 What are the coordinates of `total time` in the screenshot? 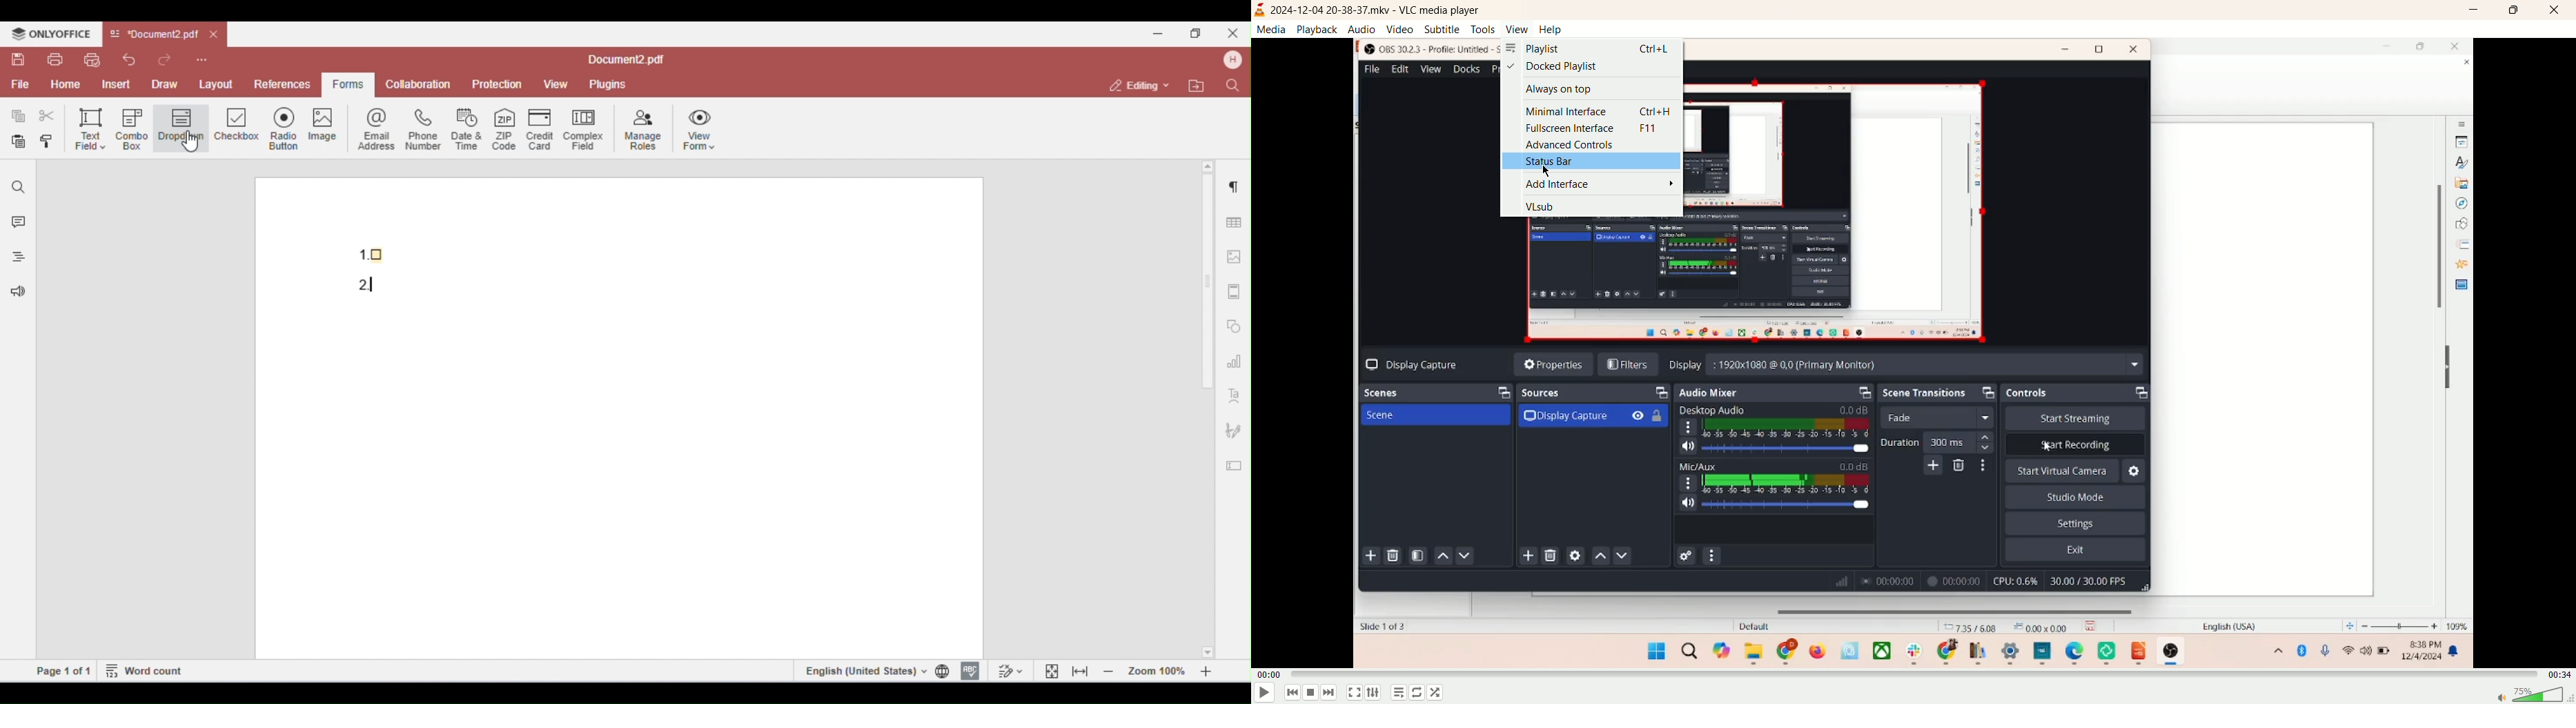 It's located at (2560, 672).